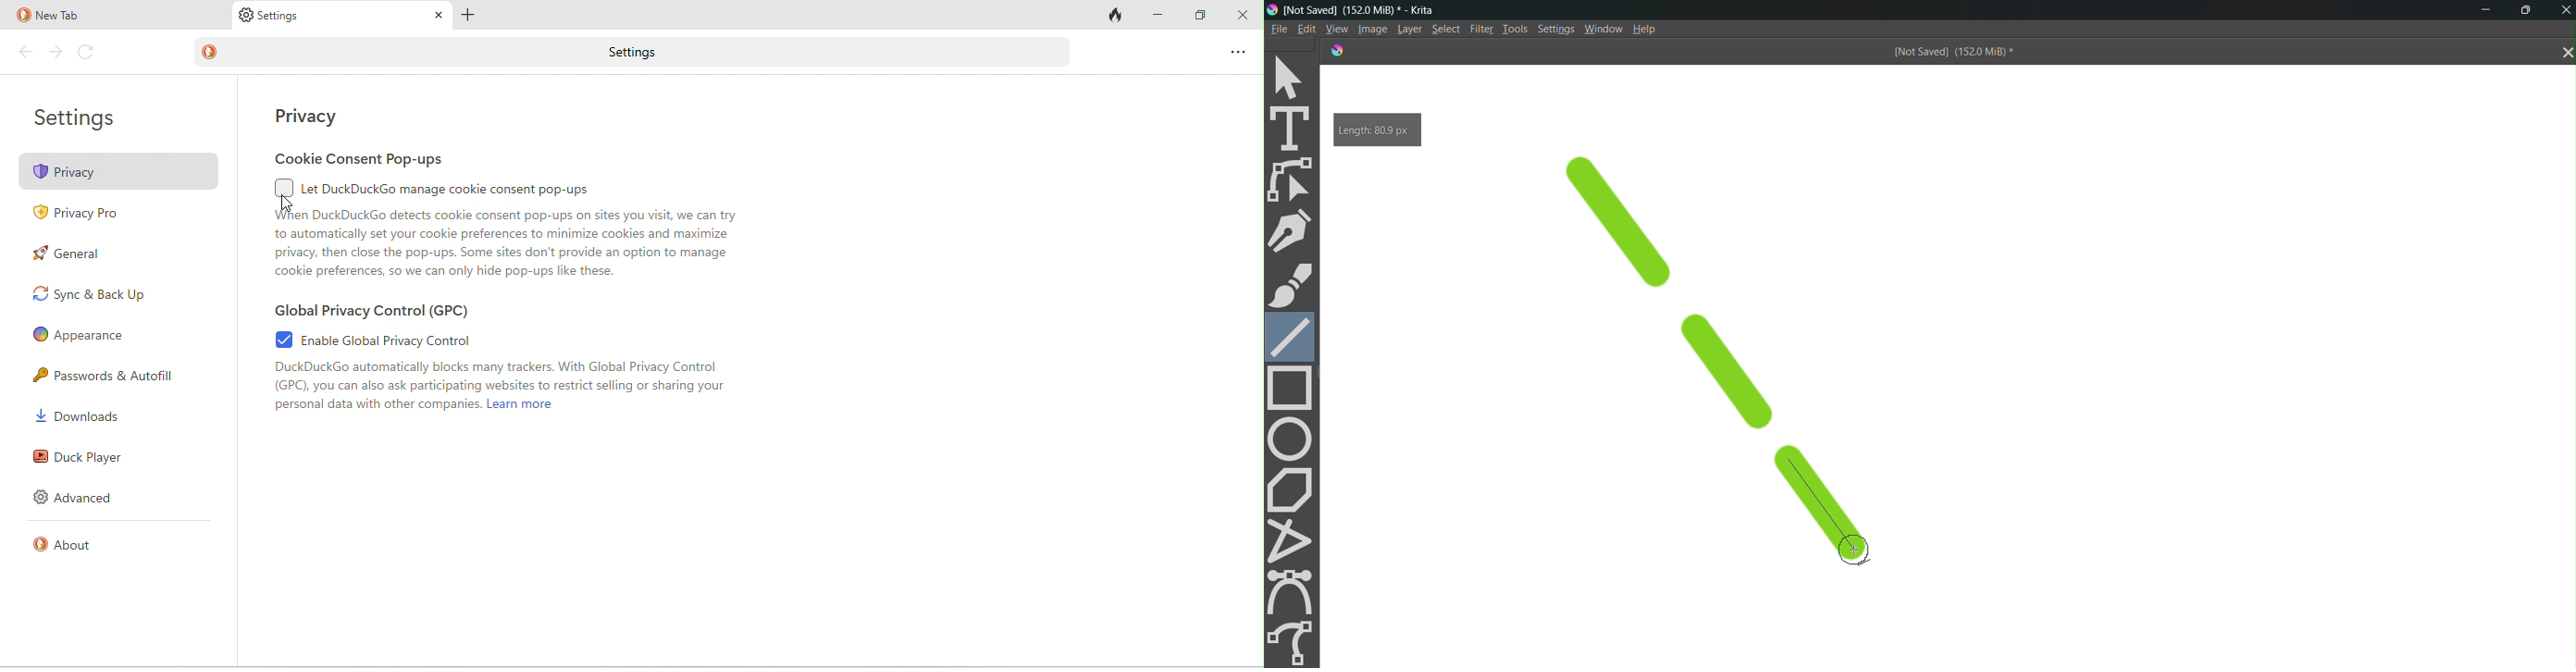  I want to click on maximize, so click(2530, 8).